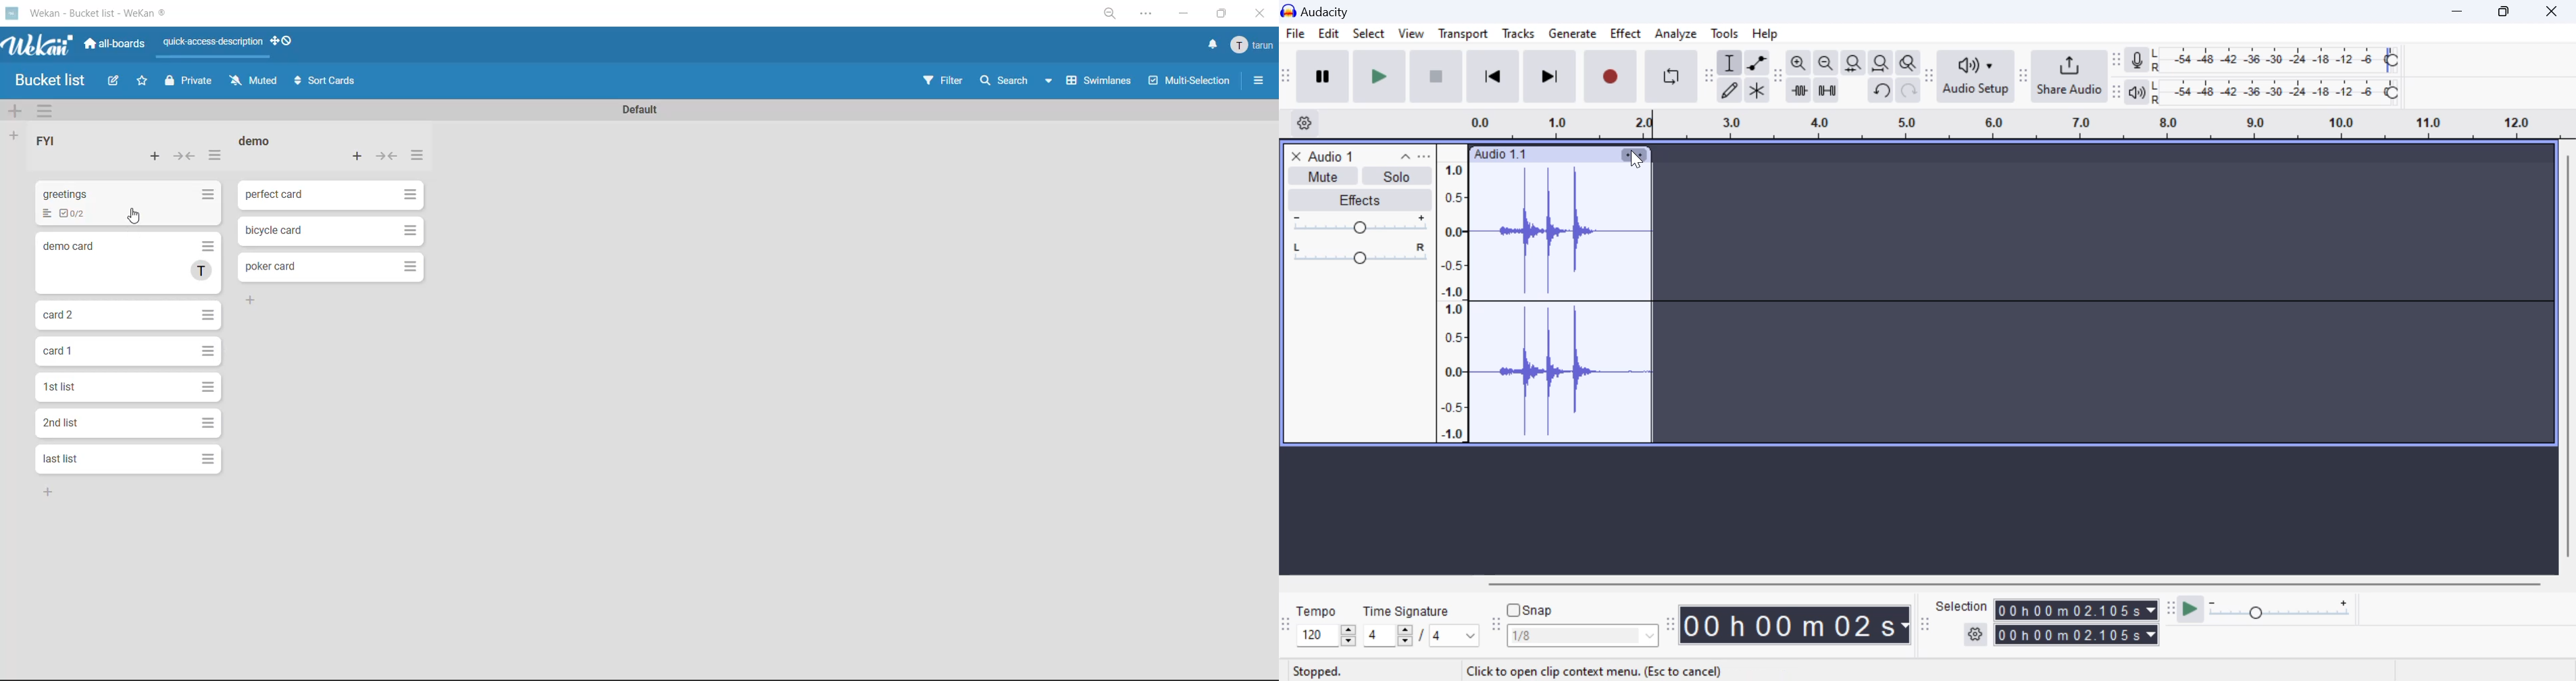  Describe the element at coordinates (1852, 64) in the screenshot. I see `fit selection to width` at that location.